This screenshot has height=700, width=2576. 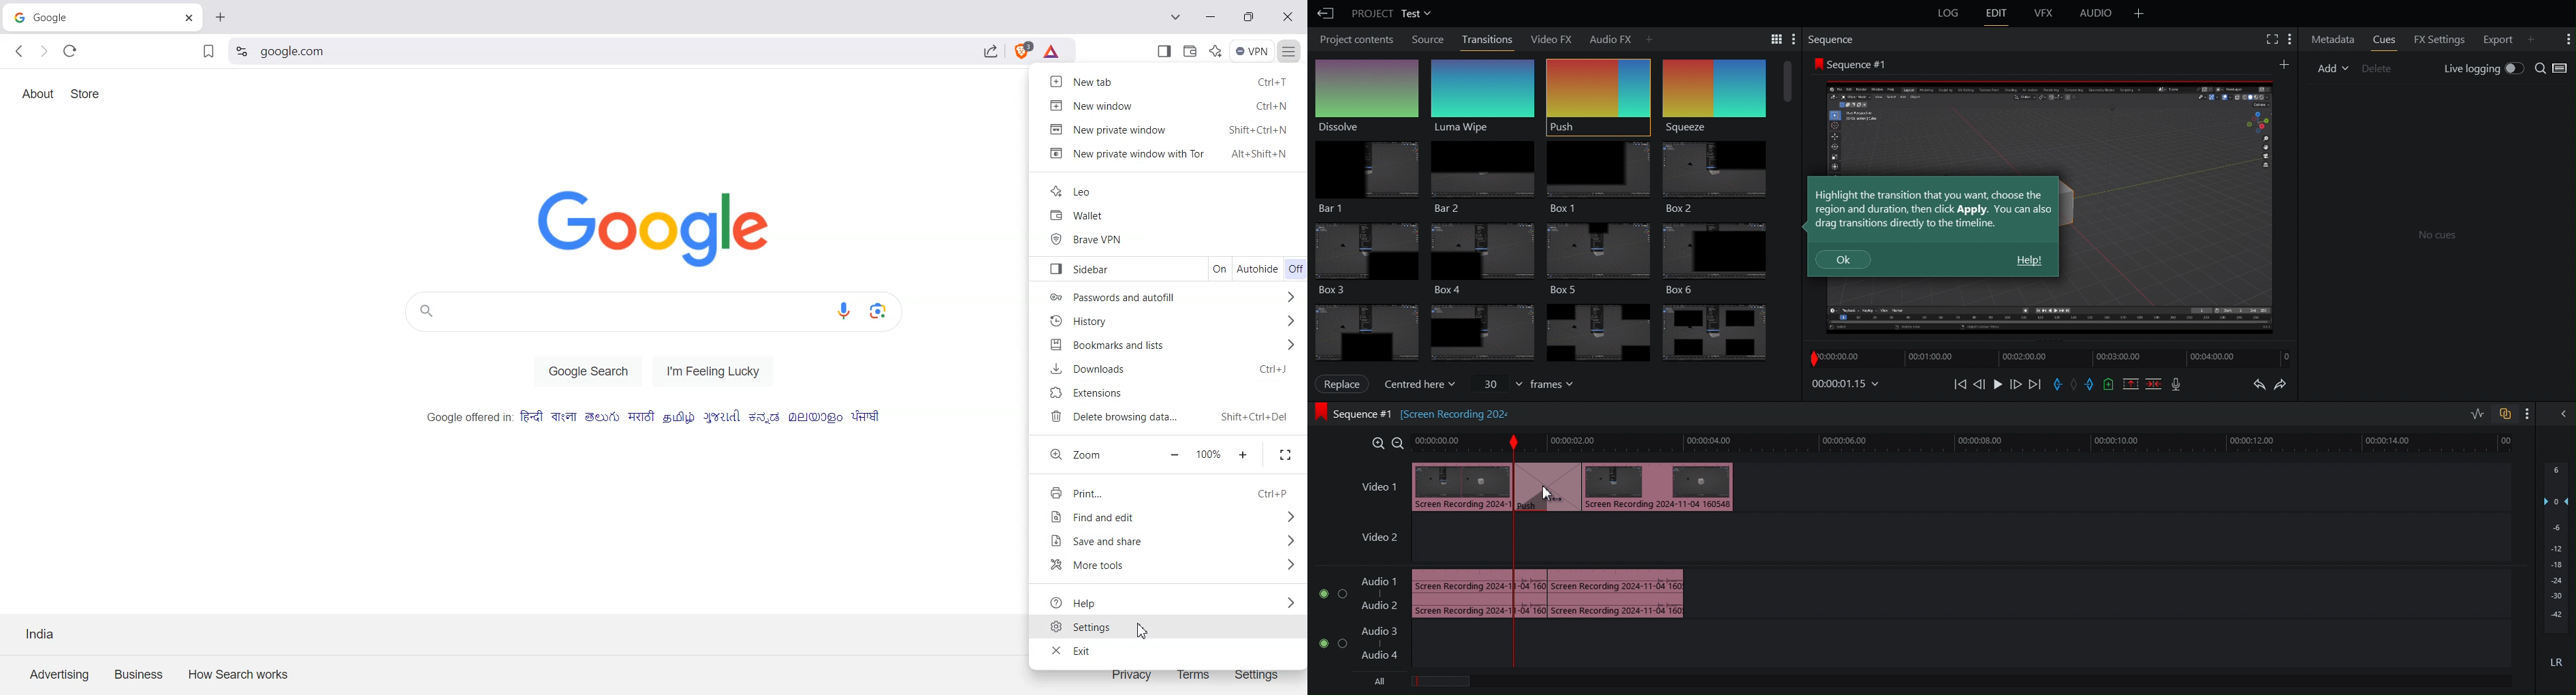 I want to click on Show Sidebar, so click(x=1165, y=50).